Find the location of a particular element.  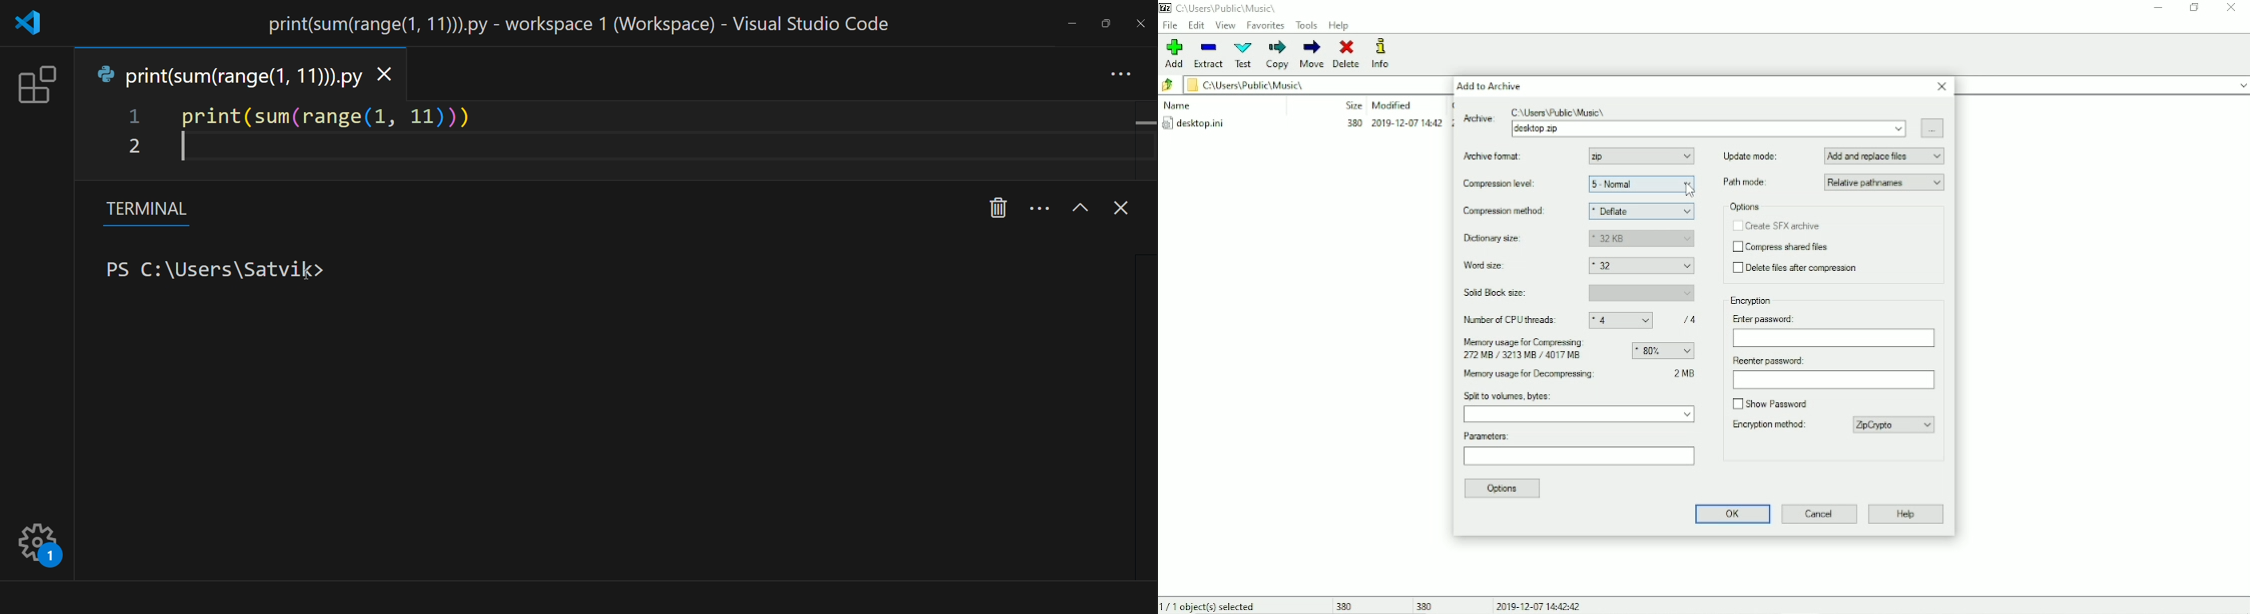

Memory usage for Decompressing is located at coordinates (1560, 376).